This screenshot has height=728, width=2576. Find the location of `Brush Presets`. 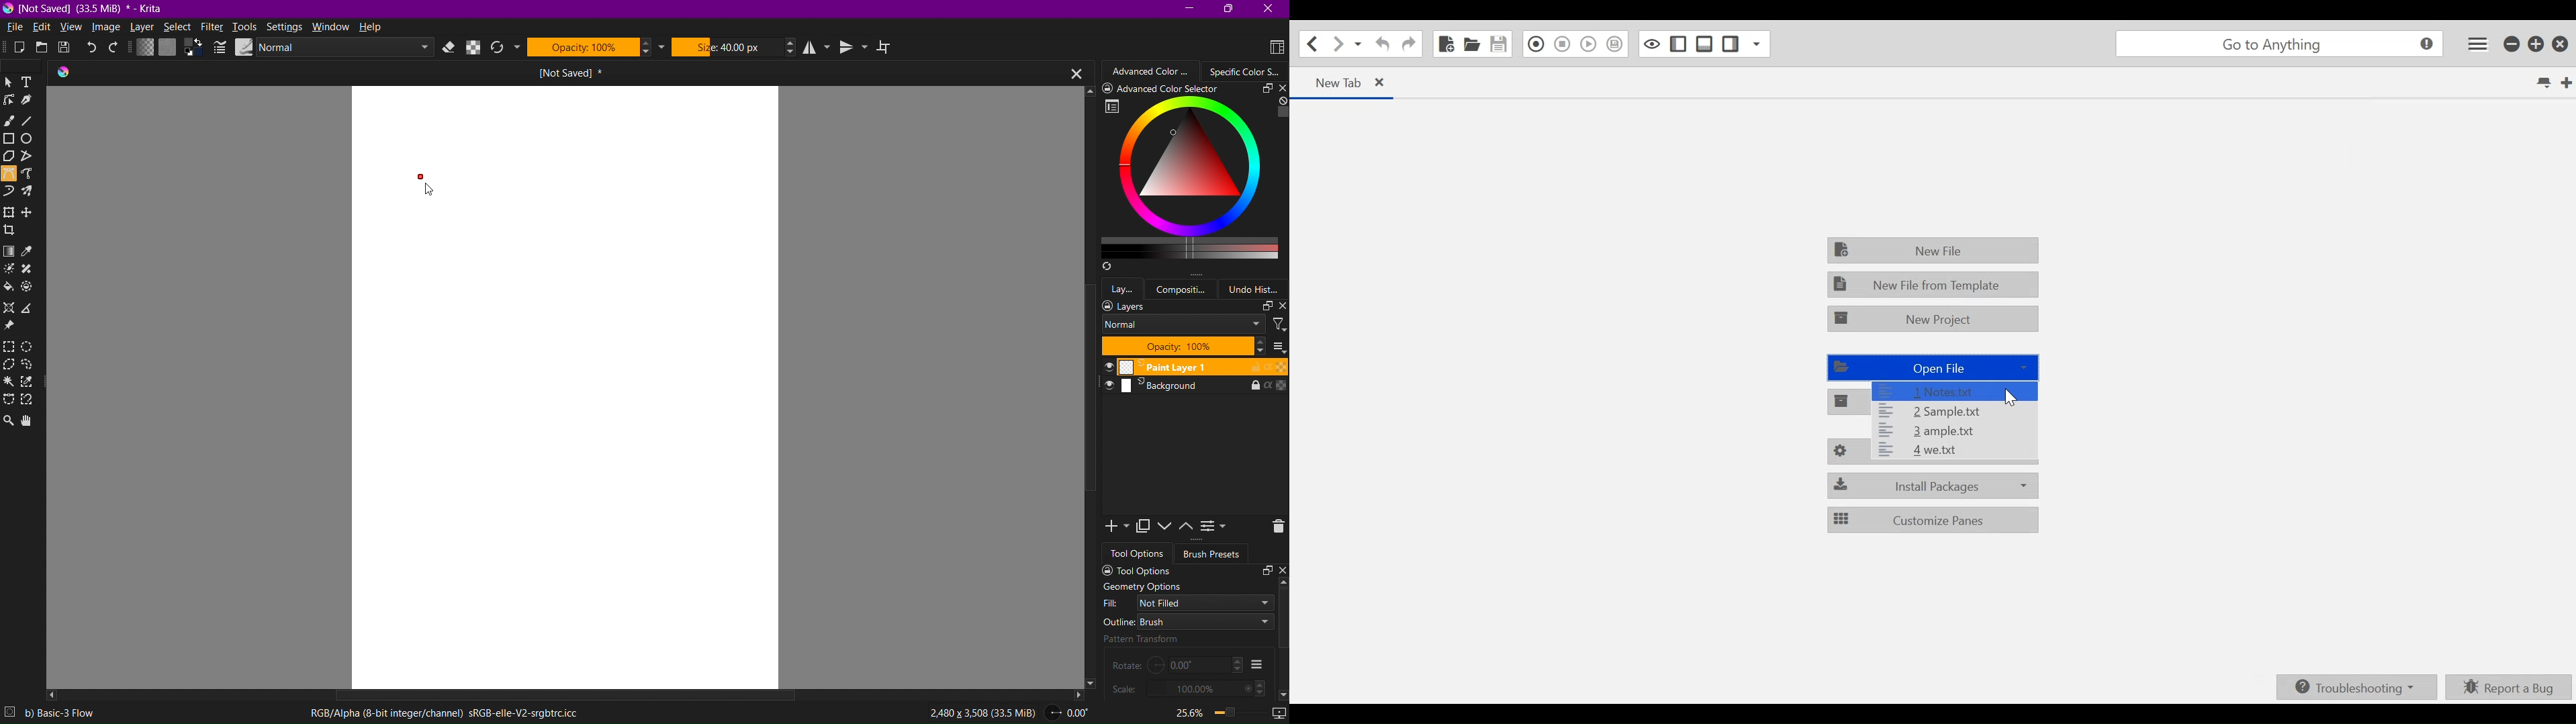

Brush Presets is located at coordinates (1213, 554).